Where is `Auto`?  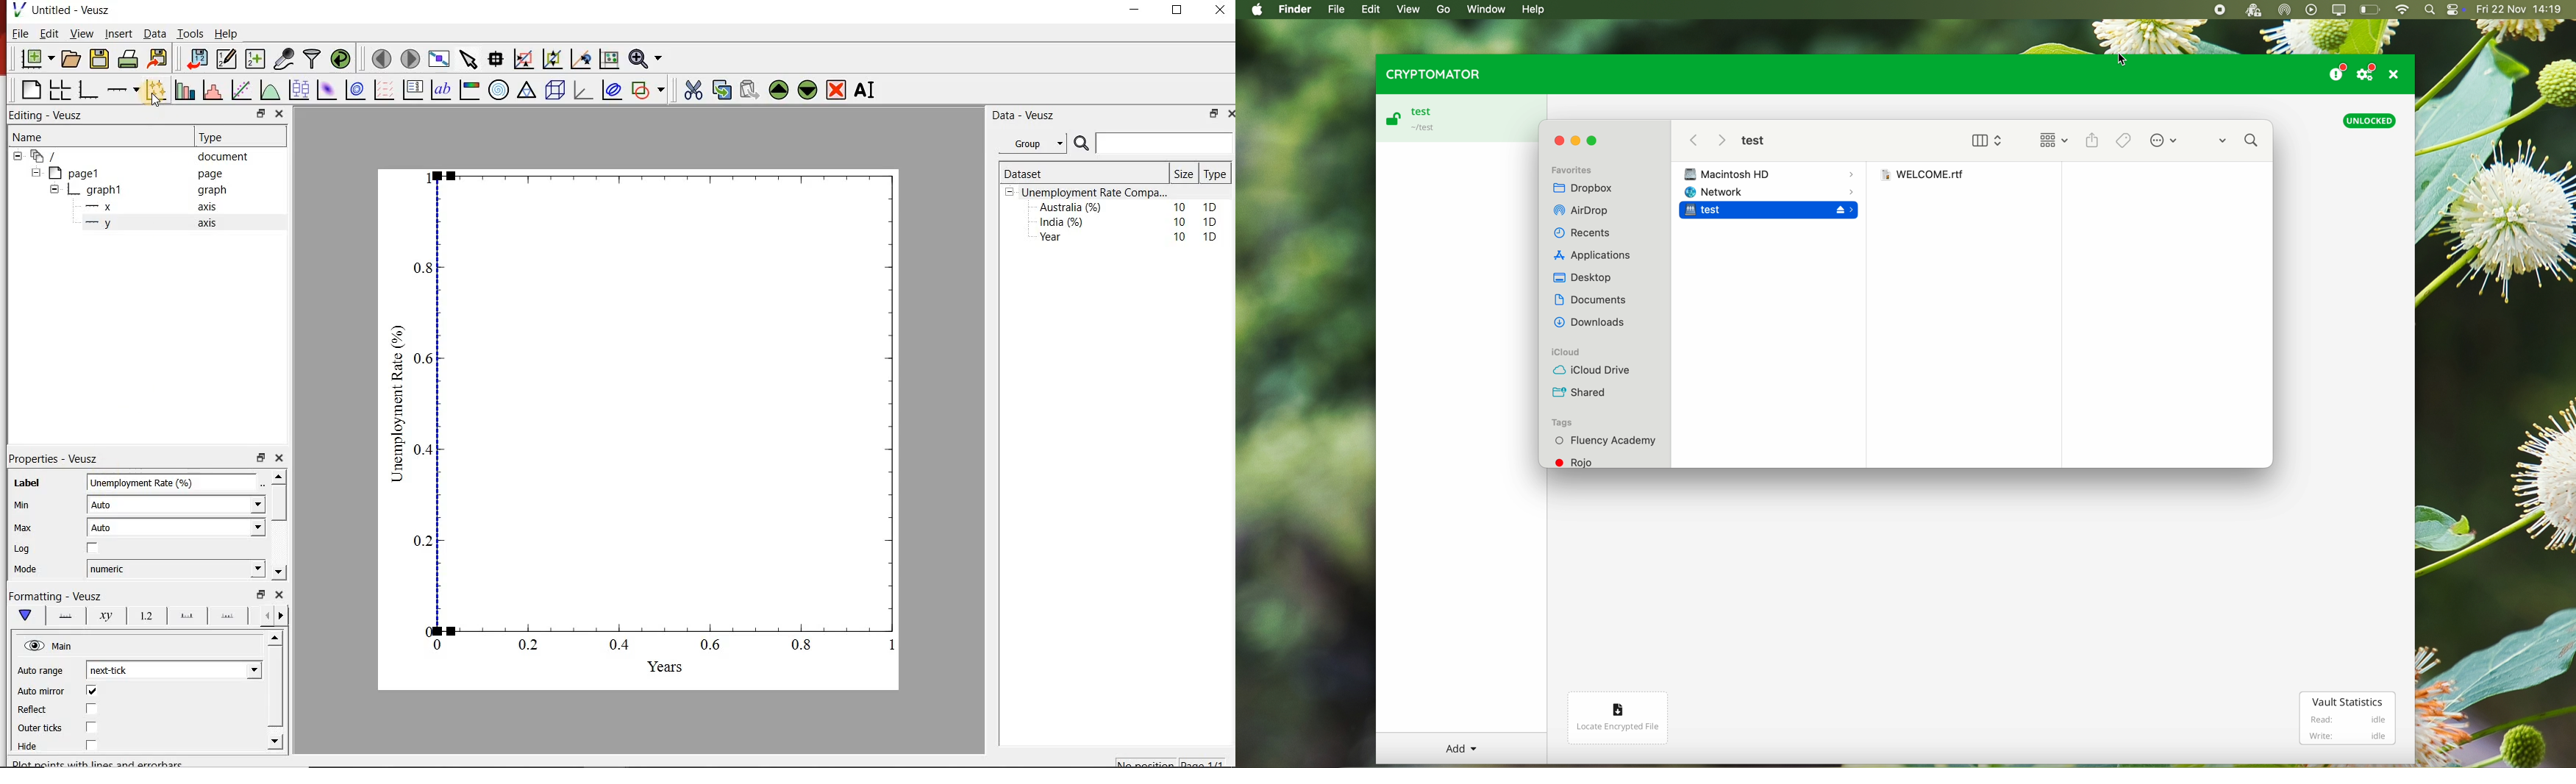
Auto is located at coordinates (177, 527).